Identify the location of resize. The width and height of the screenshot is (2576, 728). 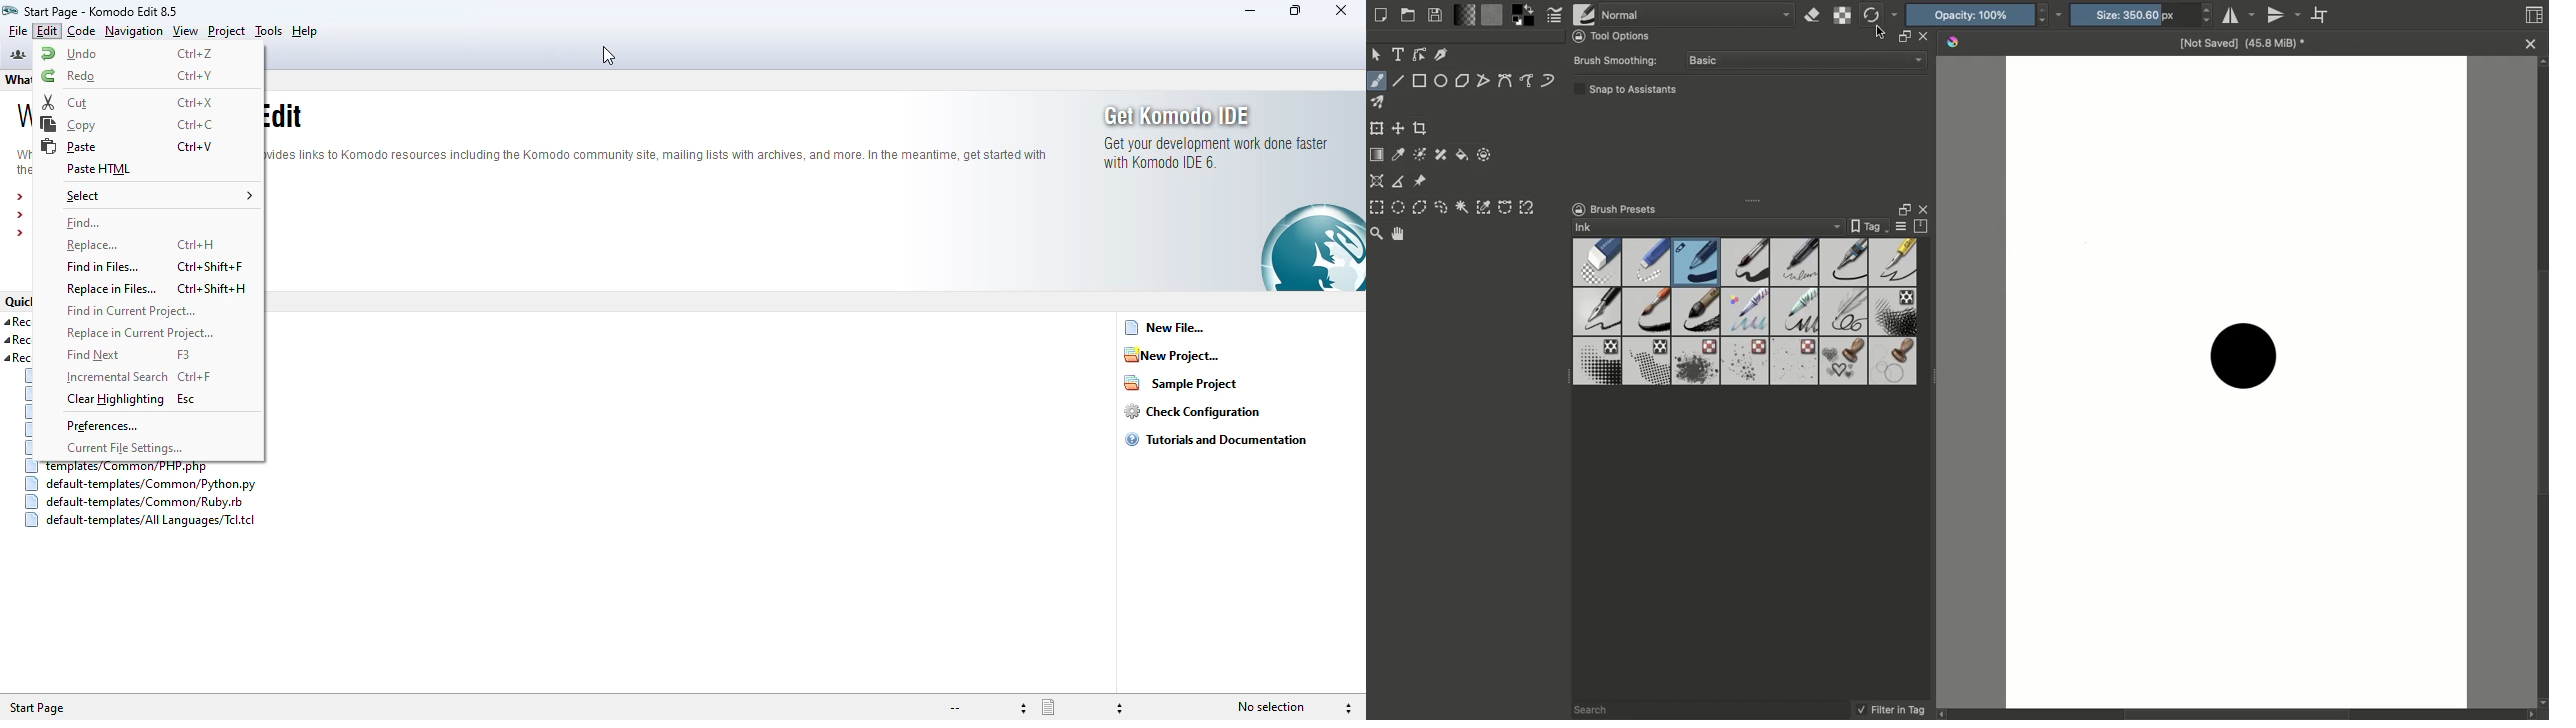
(1902, 37).